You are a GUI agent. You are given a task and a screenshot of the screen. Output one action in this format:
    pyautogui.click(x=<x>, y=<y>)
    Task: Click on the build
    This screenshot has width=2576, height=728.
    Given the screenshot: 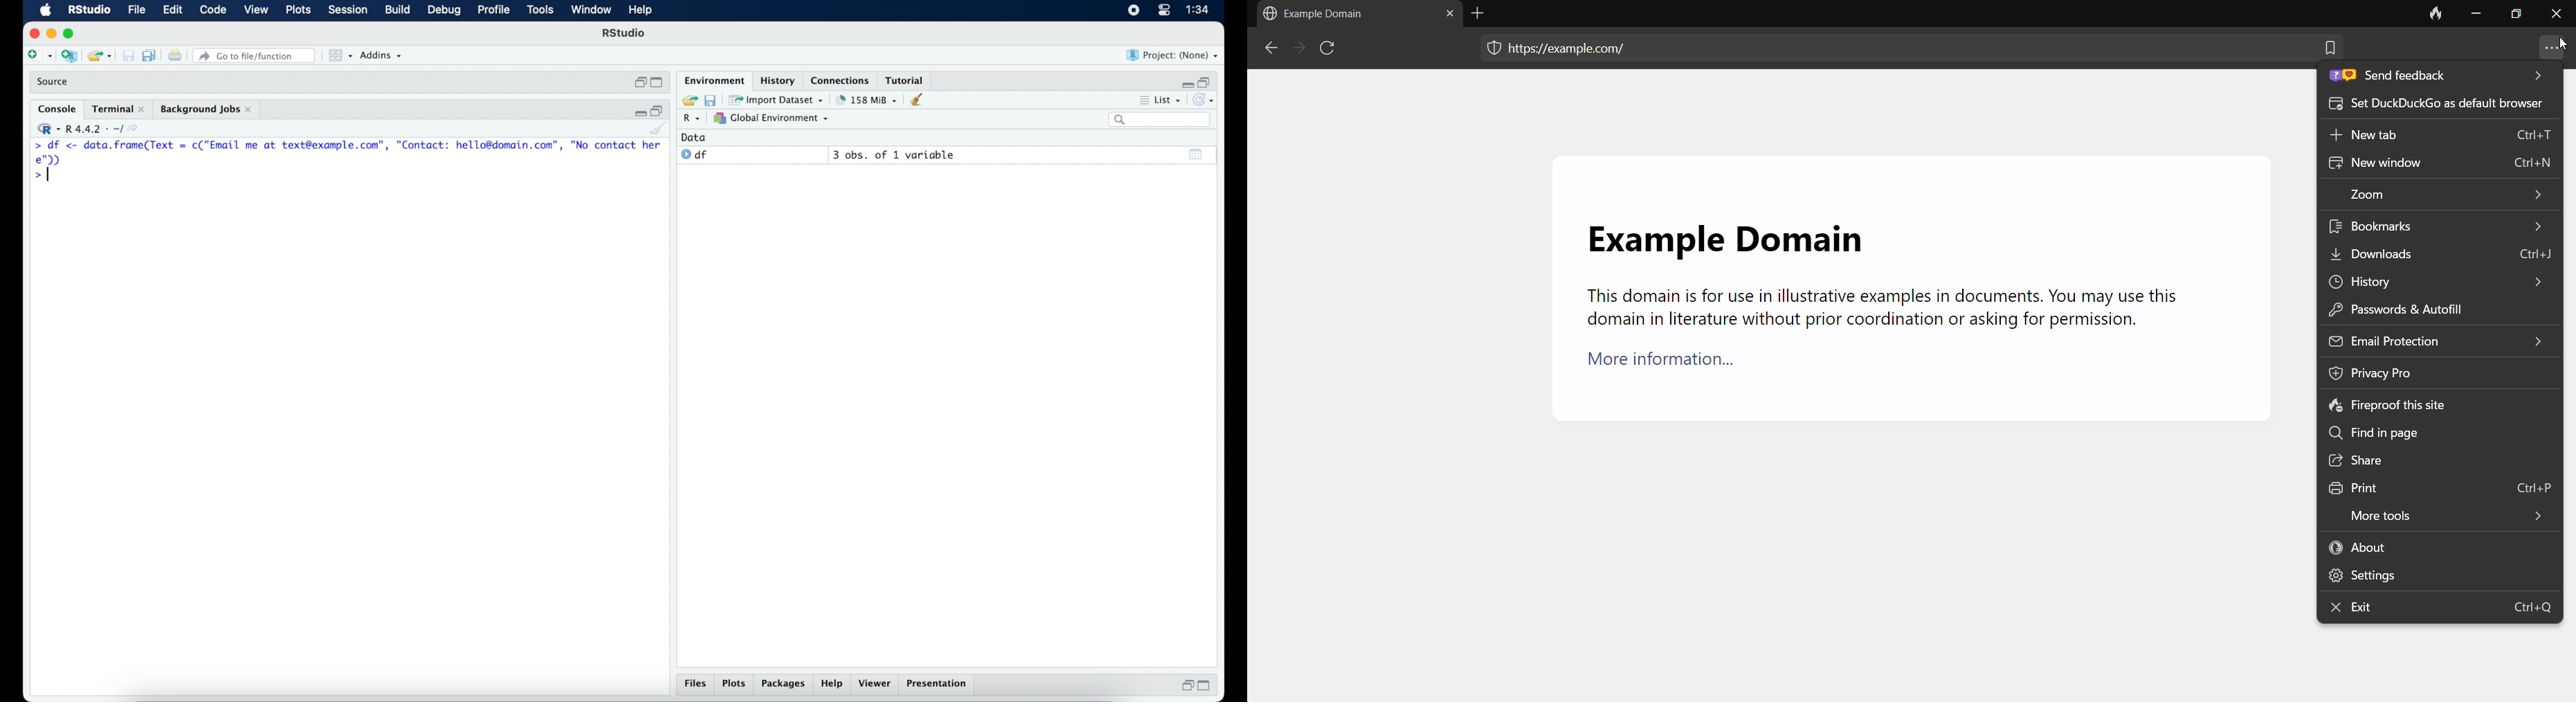 What is the action you would take?
    pyautogui.click(x=398, y=10)
    